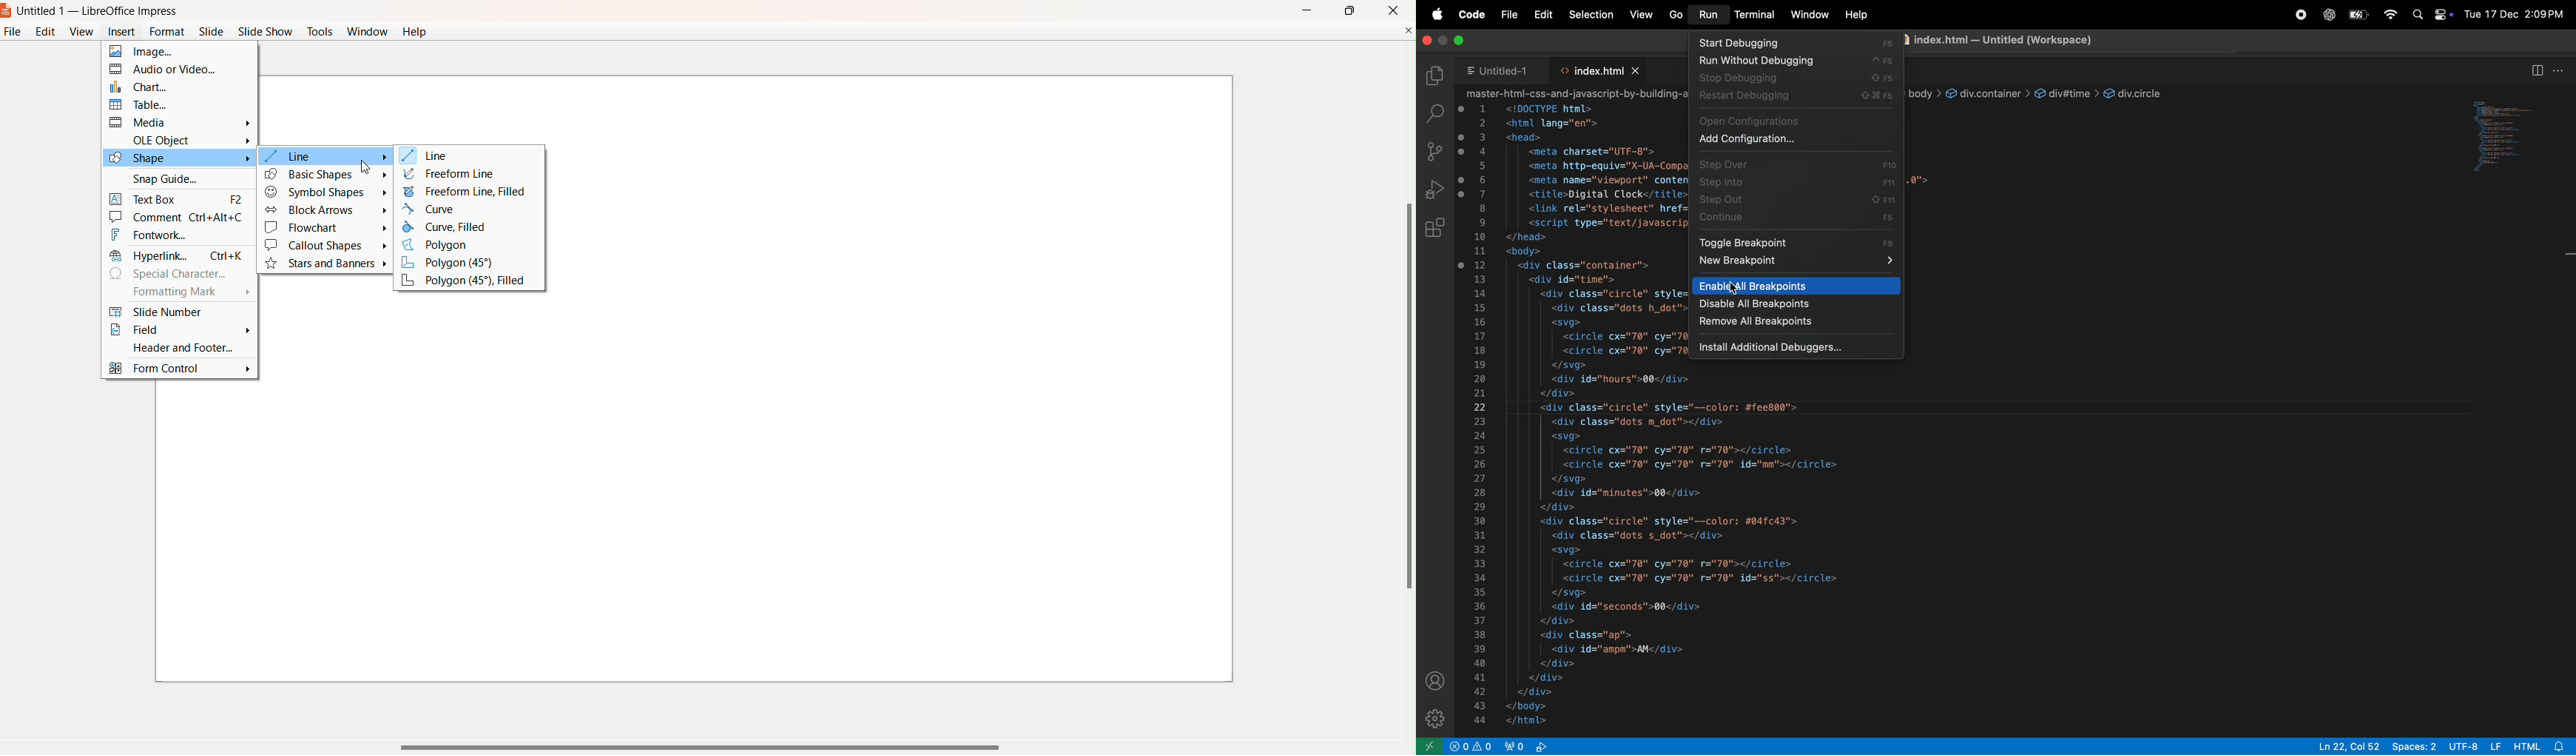 The image size is (2576, 756). Describe the element at coordinates (1637, 69) in the screenshot. I see `close` at that location.